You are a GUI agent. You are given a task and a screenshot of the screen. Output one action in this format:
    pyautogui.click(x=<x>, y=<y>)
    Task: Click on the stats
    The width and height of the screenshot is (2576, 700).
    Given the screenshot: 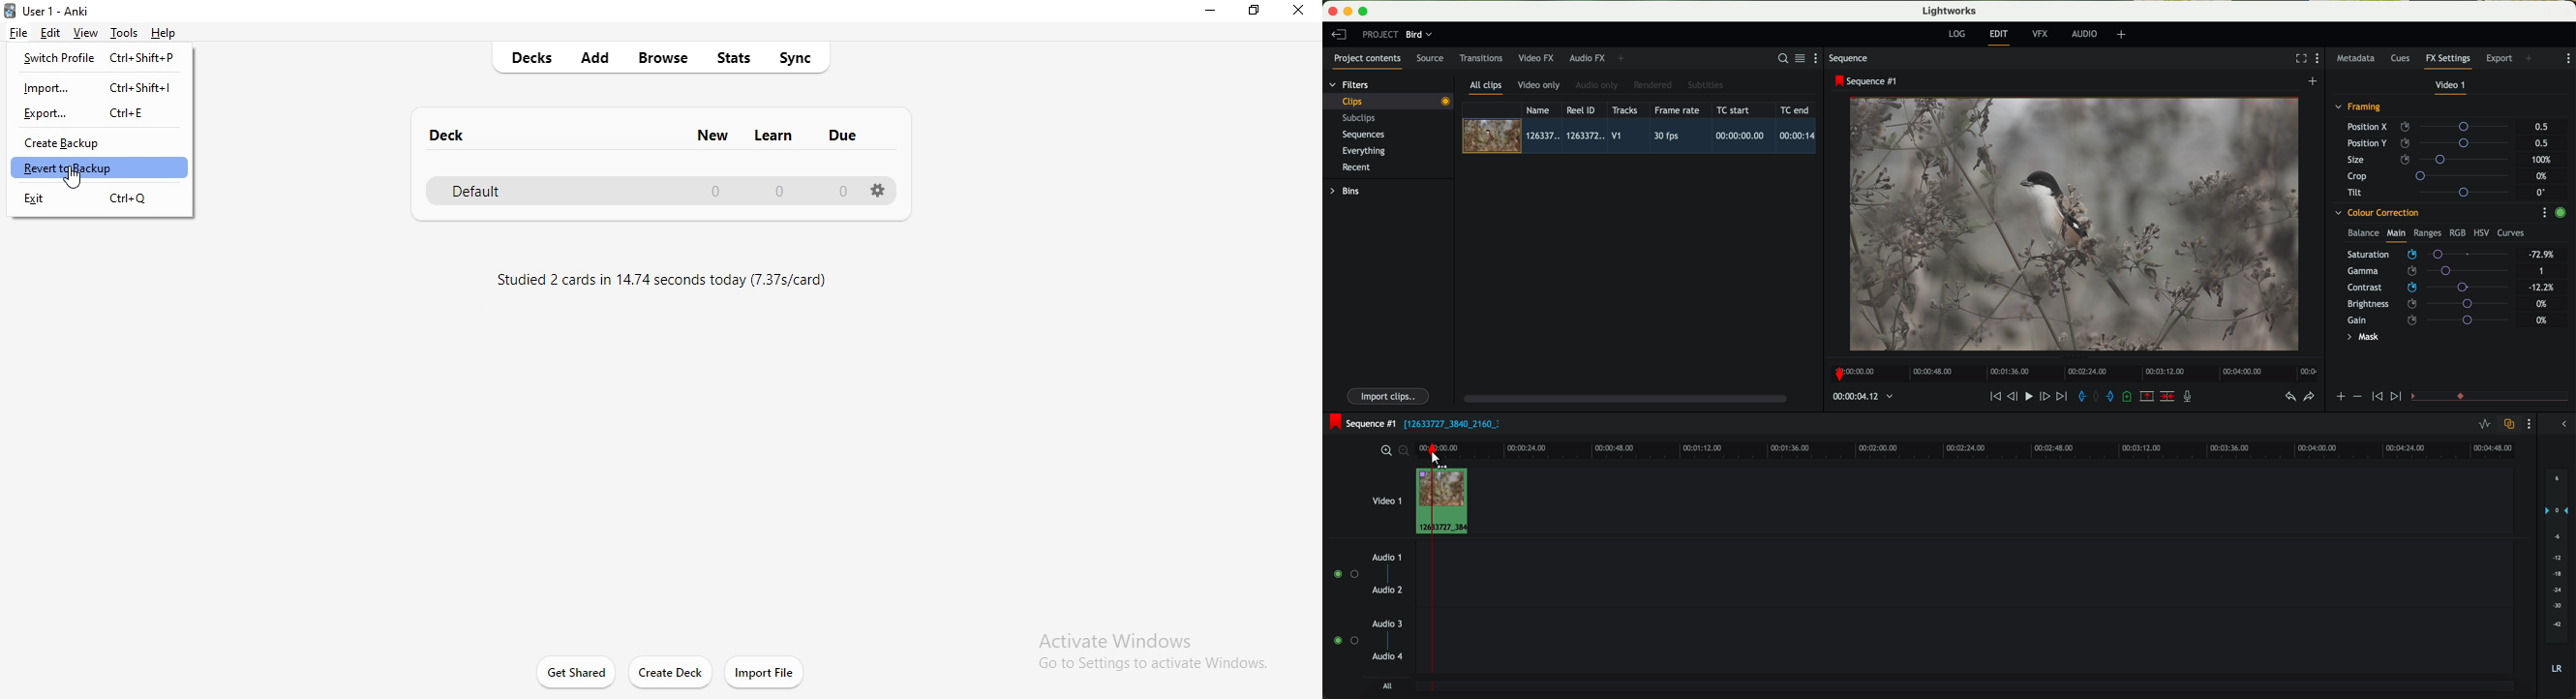 What is the action you would take?
    pyautogui.click(x=738, y=56)
    